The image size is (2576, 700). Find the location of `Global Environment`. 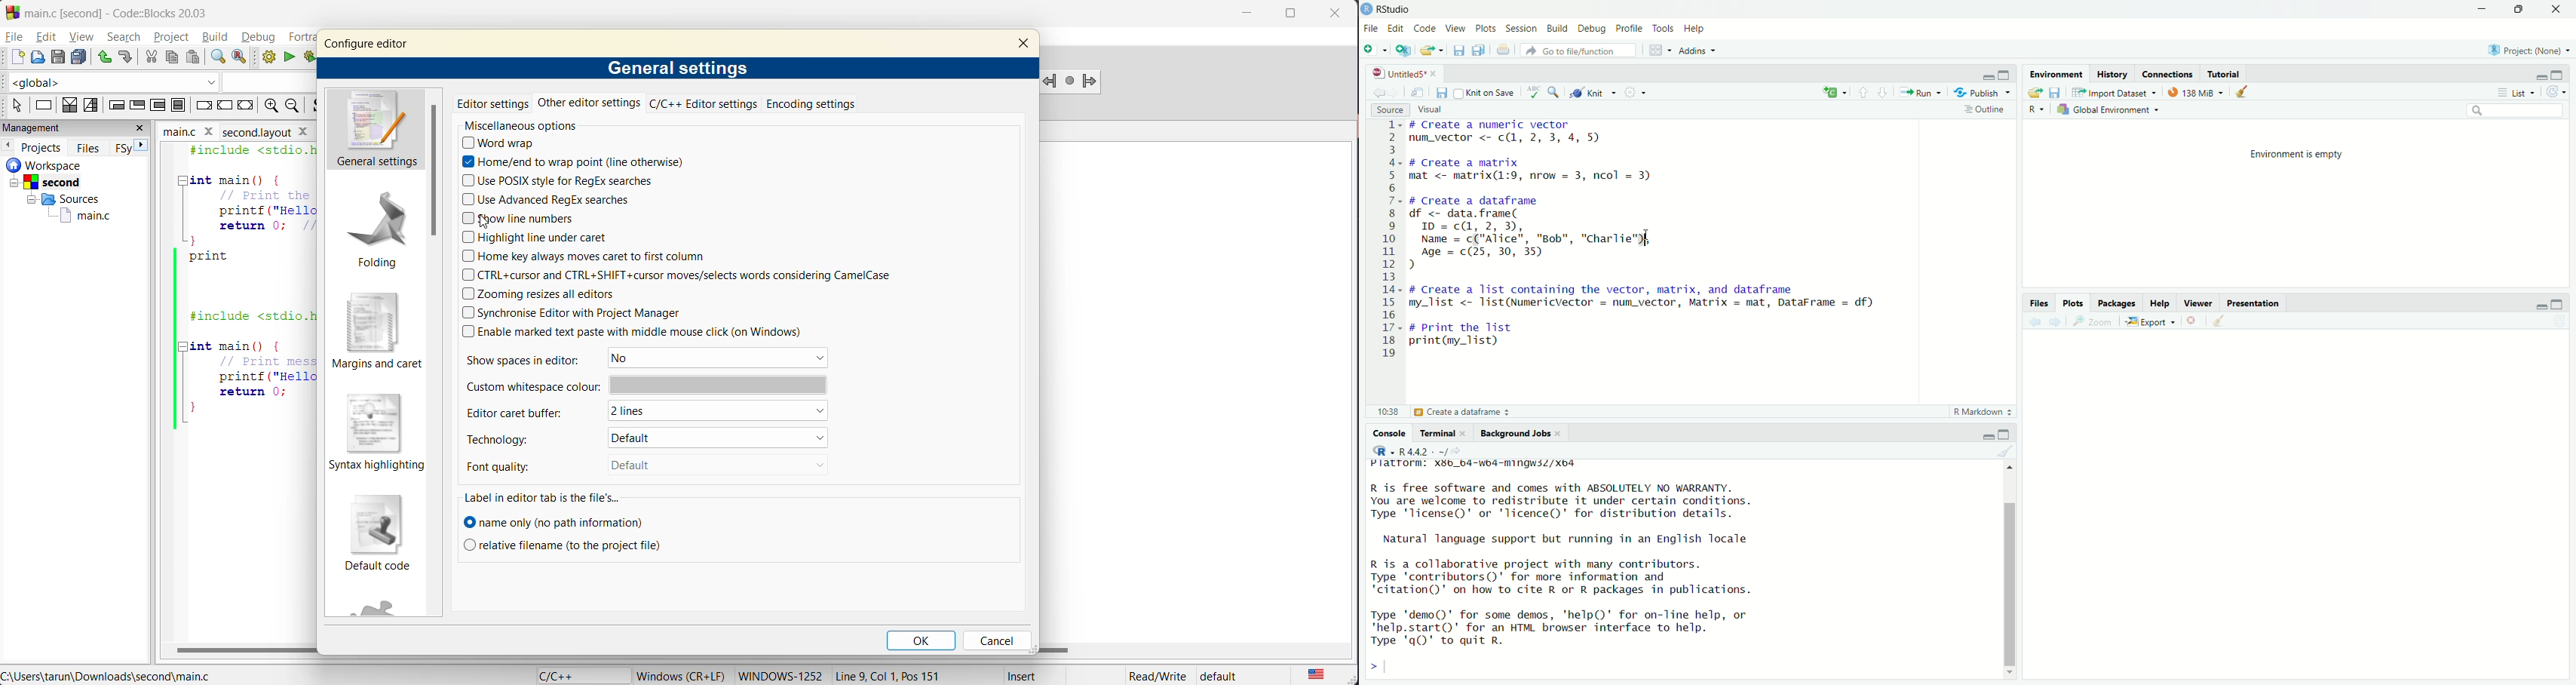

Global Environment is located at coordinates (2111, 109).